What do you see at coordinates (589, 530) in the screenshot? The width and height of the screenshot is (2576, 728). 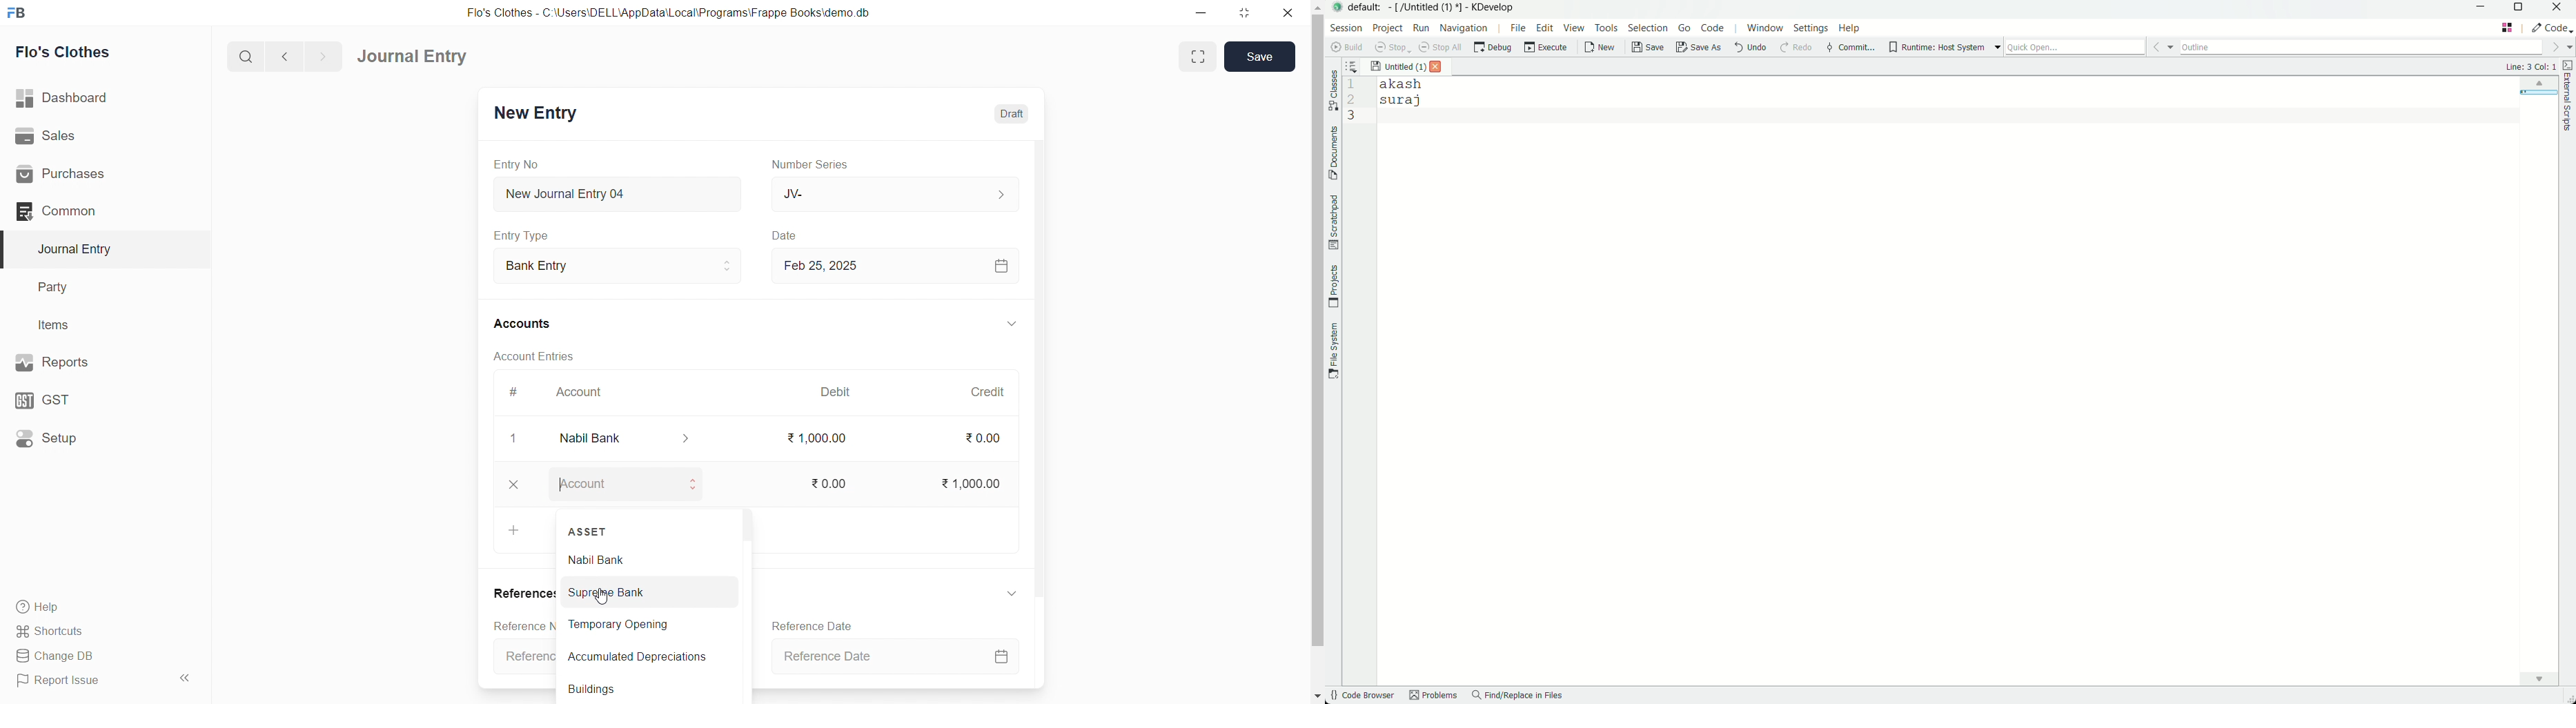 I see `ASSET` at bounding box center [589, 530].